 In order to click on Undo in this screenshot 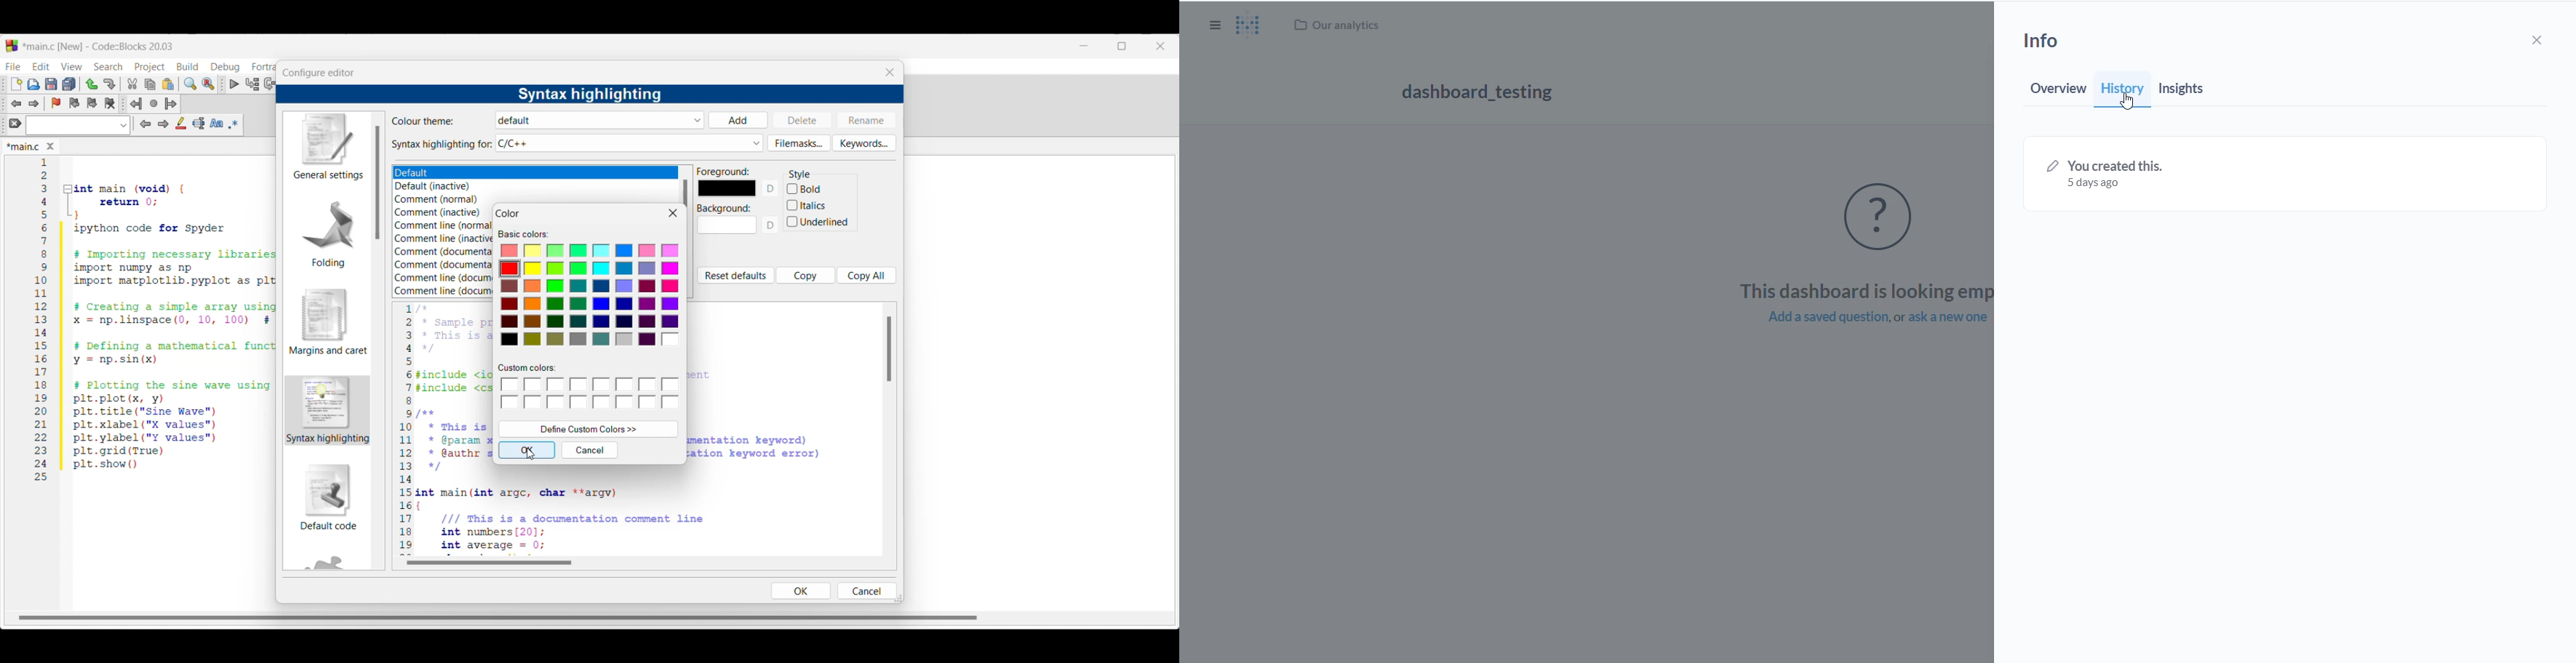, I will do `click(92, 84)`.